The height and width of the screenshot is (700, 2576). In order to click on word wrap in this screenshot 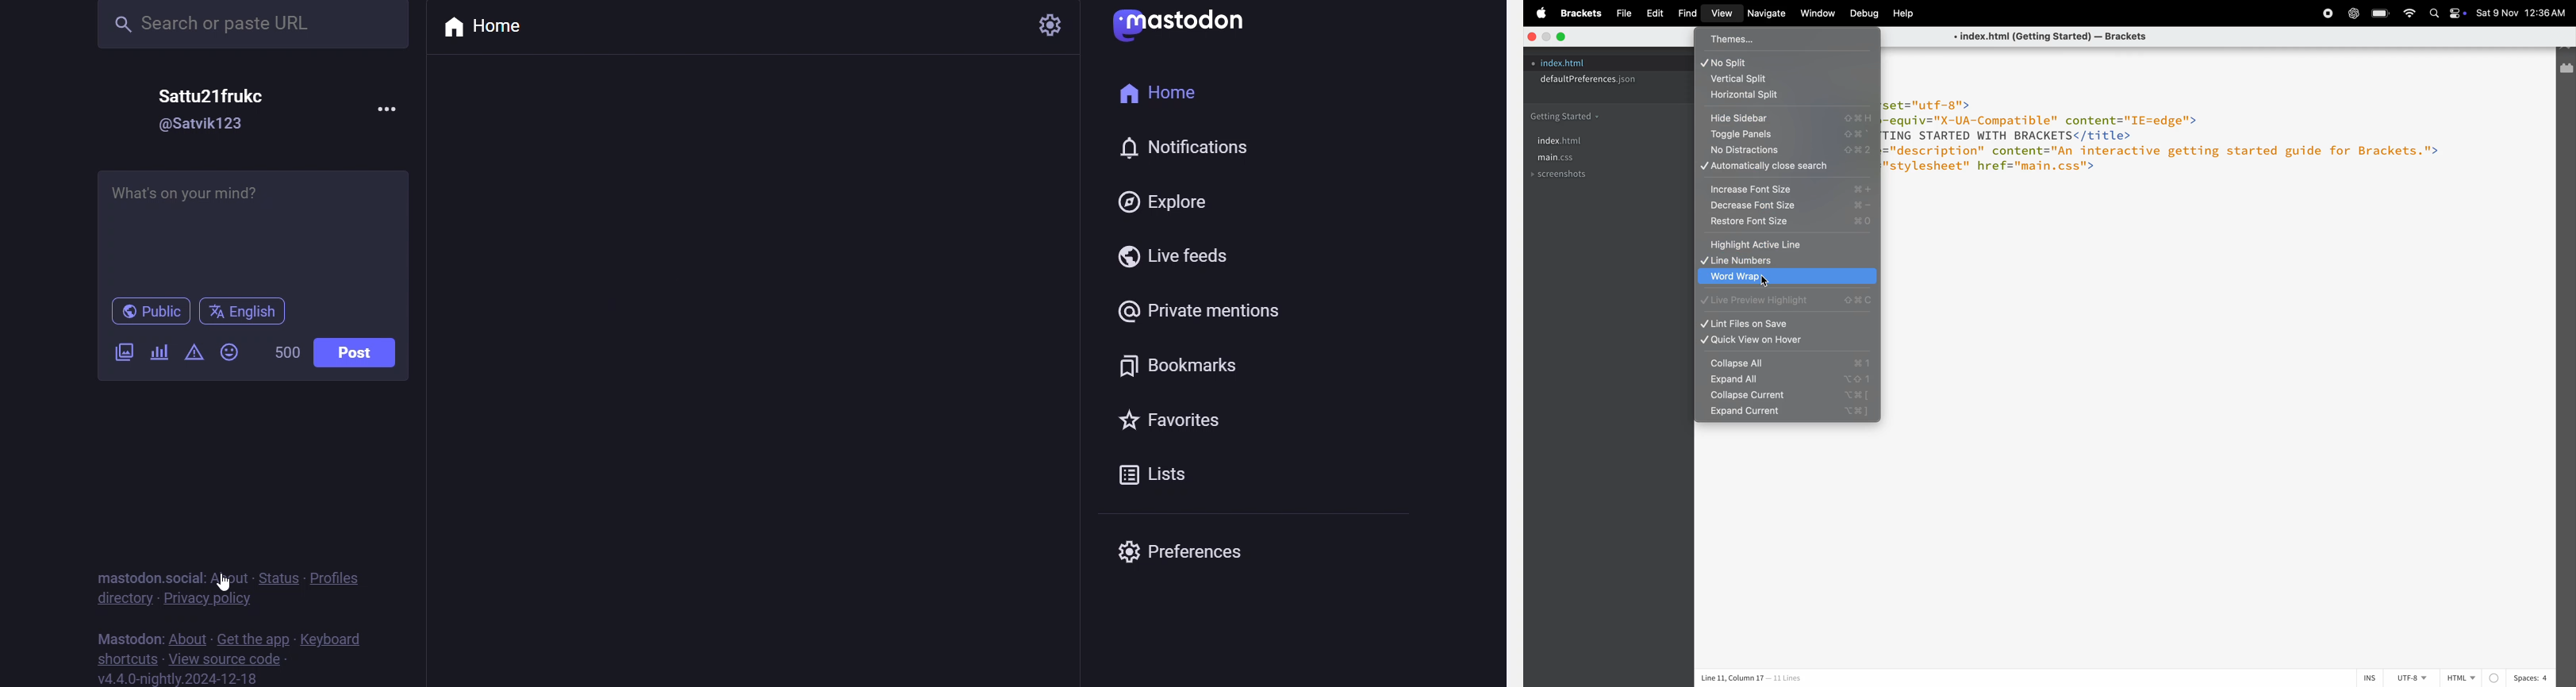, I will do `click(1786, 278)`.